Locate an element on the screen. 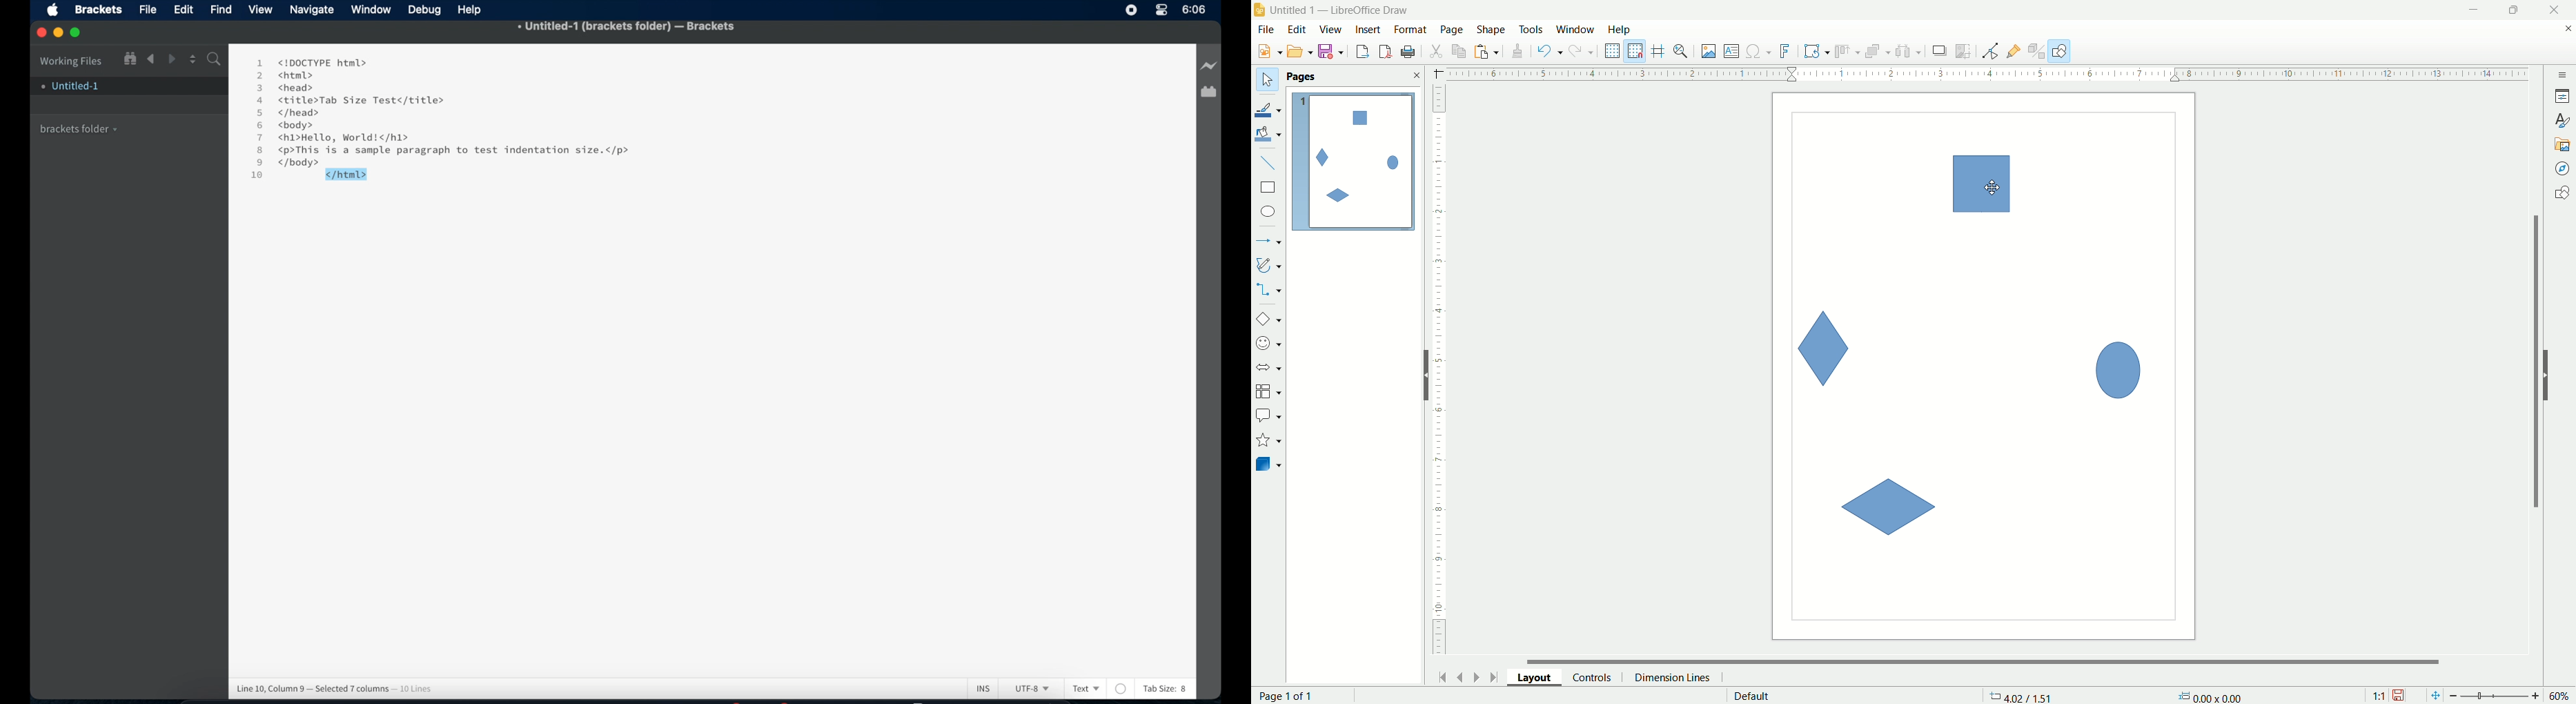  insert image is located at coordinates (1709, 52).